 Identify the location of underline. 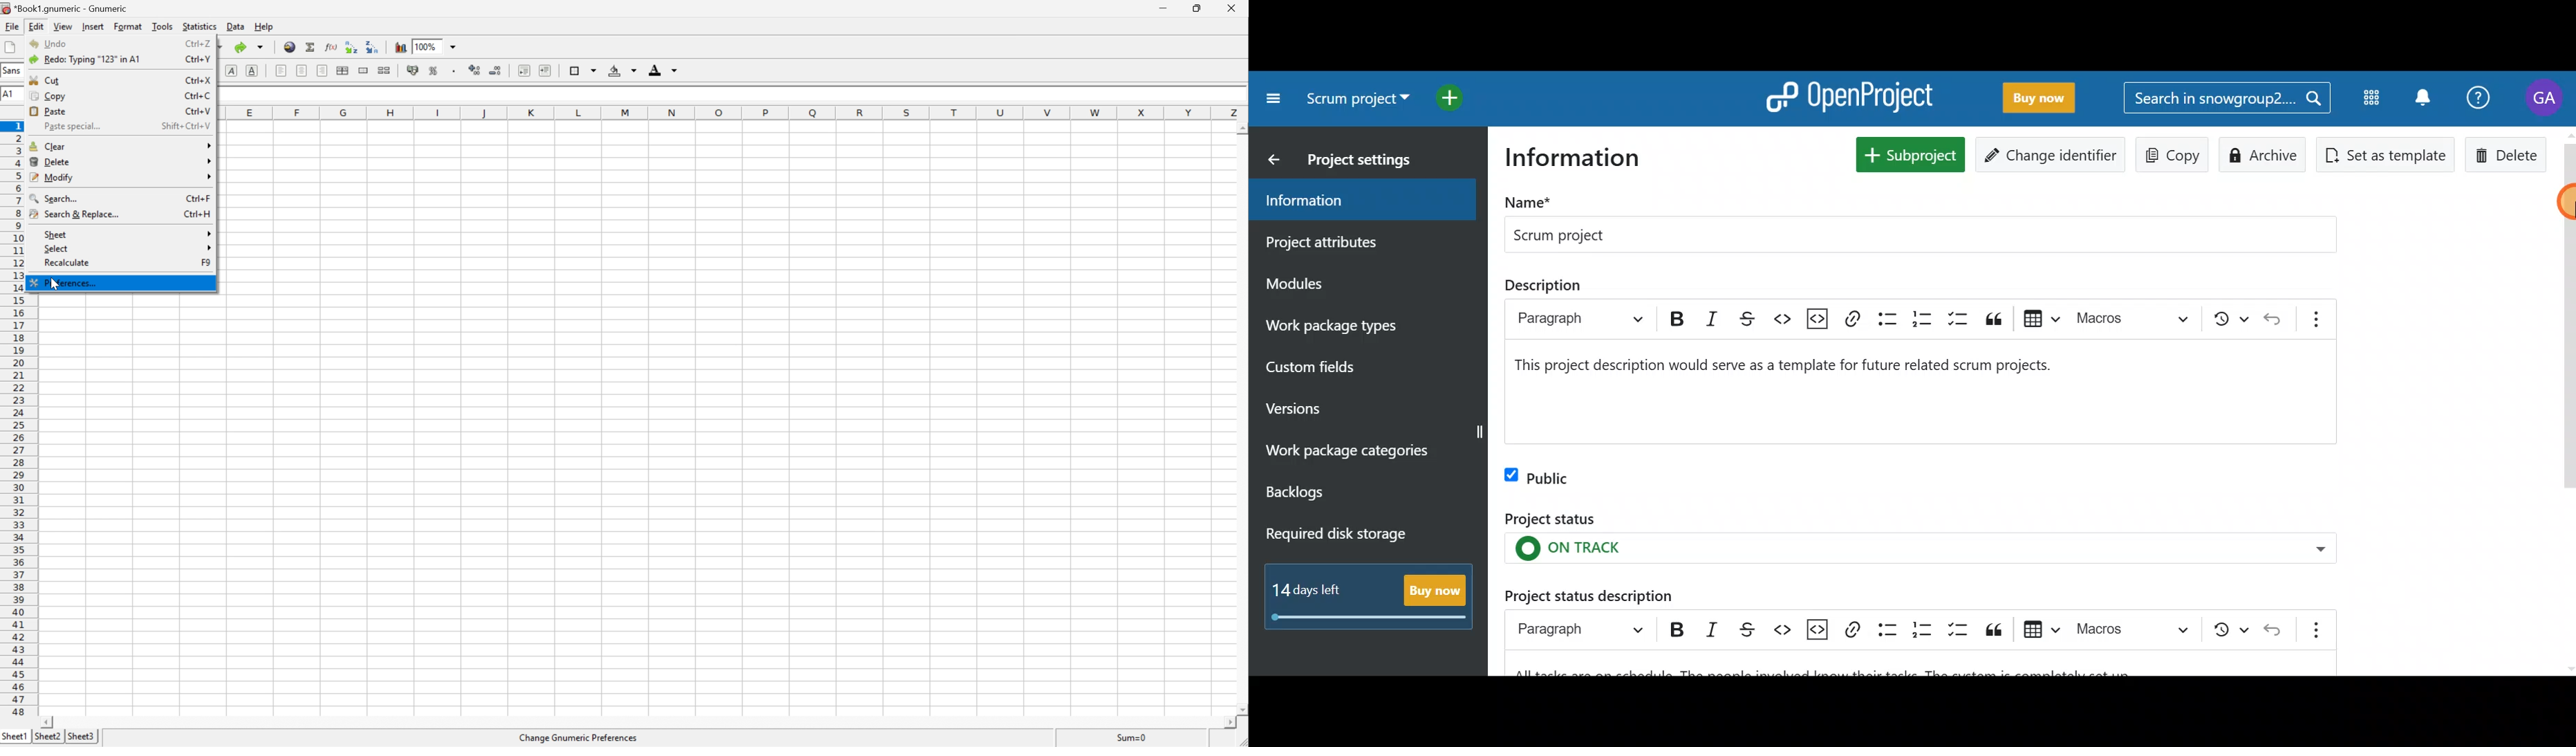
(252, 70).